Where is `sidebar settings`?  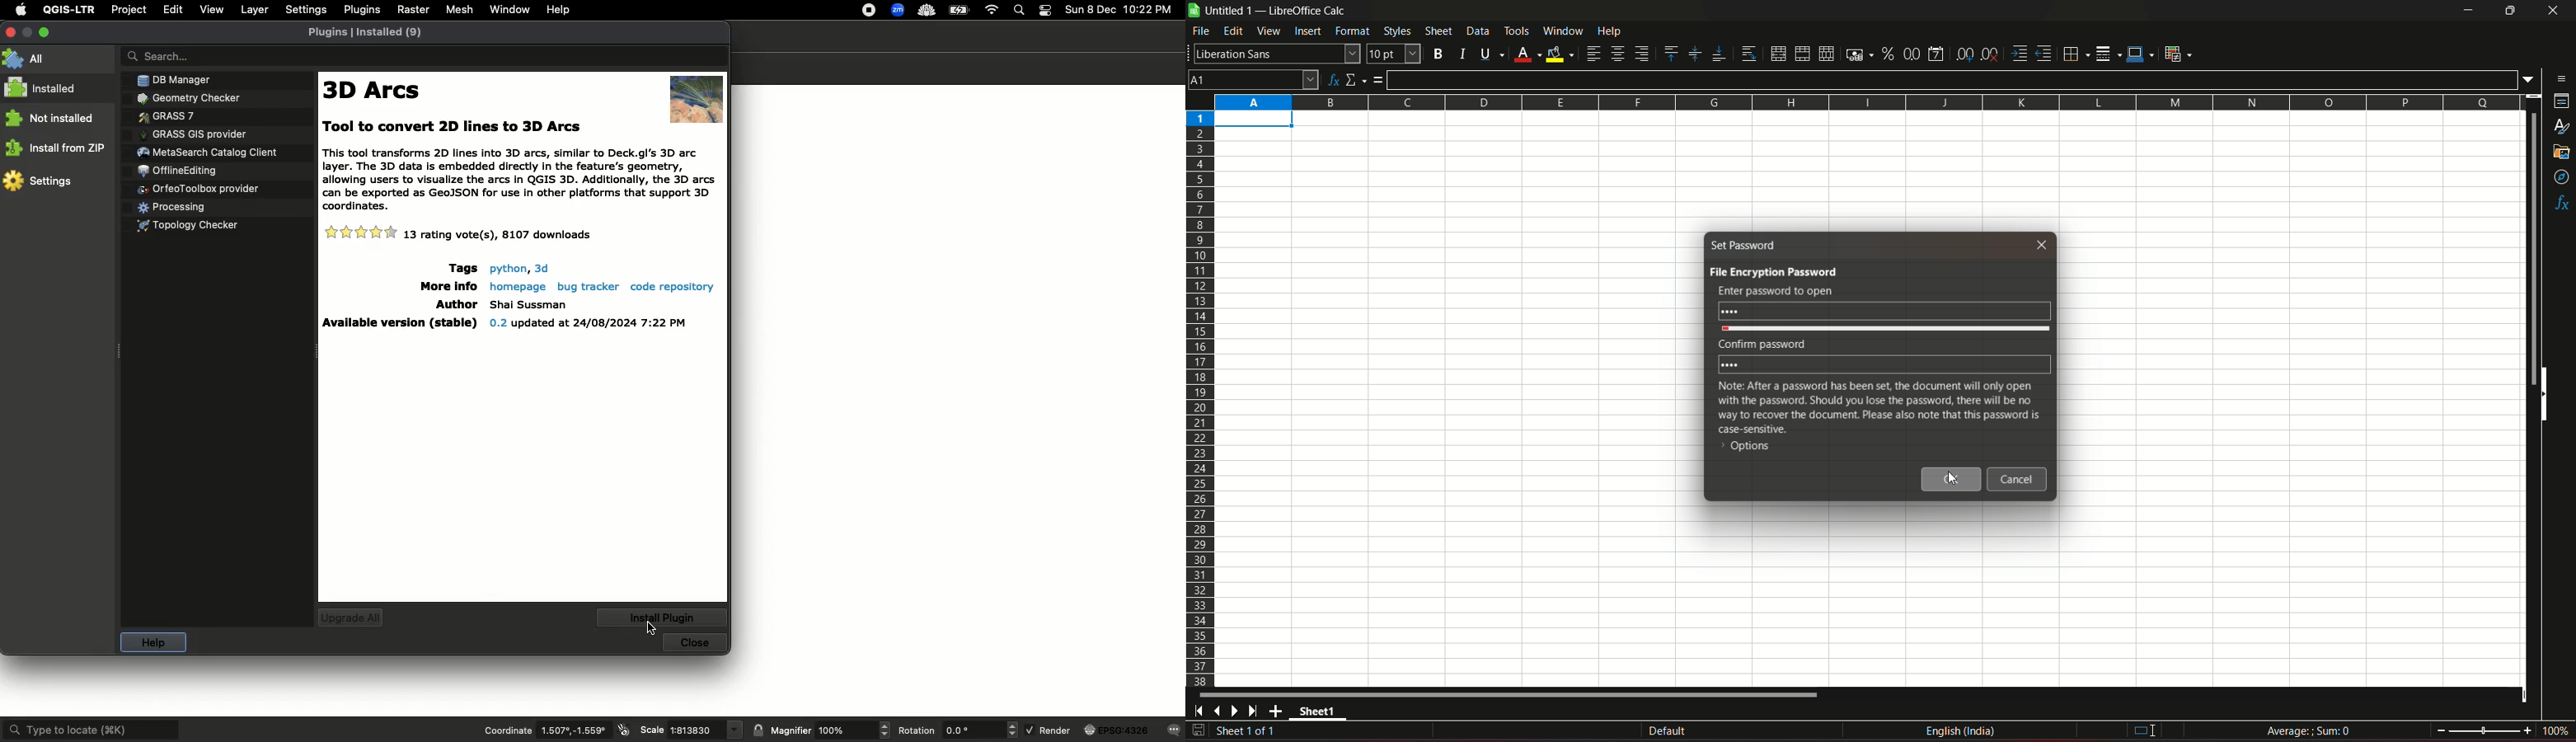
sidebar settings is located at coordinates (2558, 78).